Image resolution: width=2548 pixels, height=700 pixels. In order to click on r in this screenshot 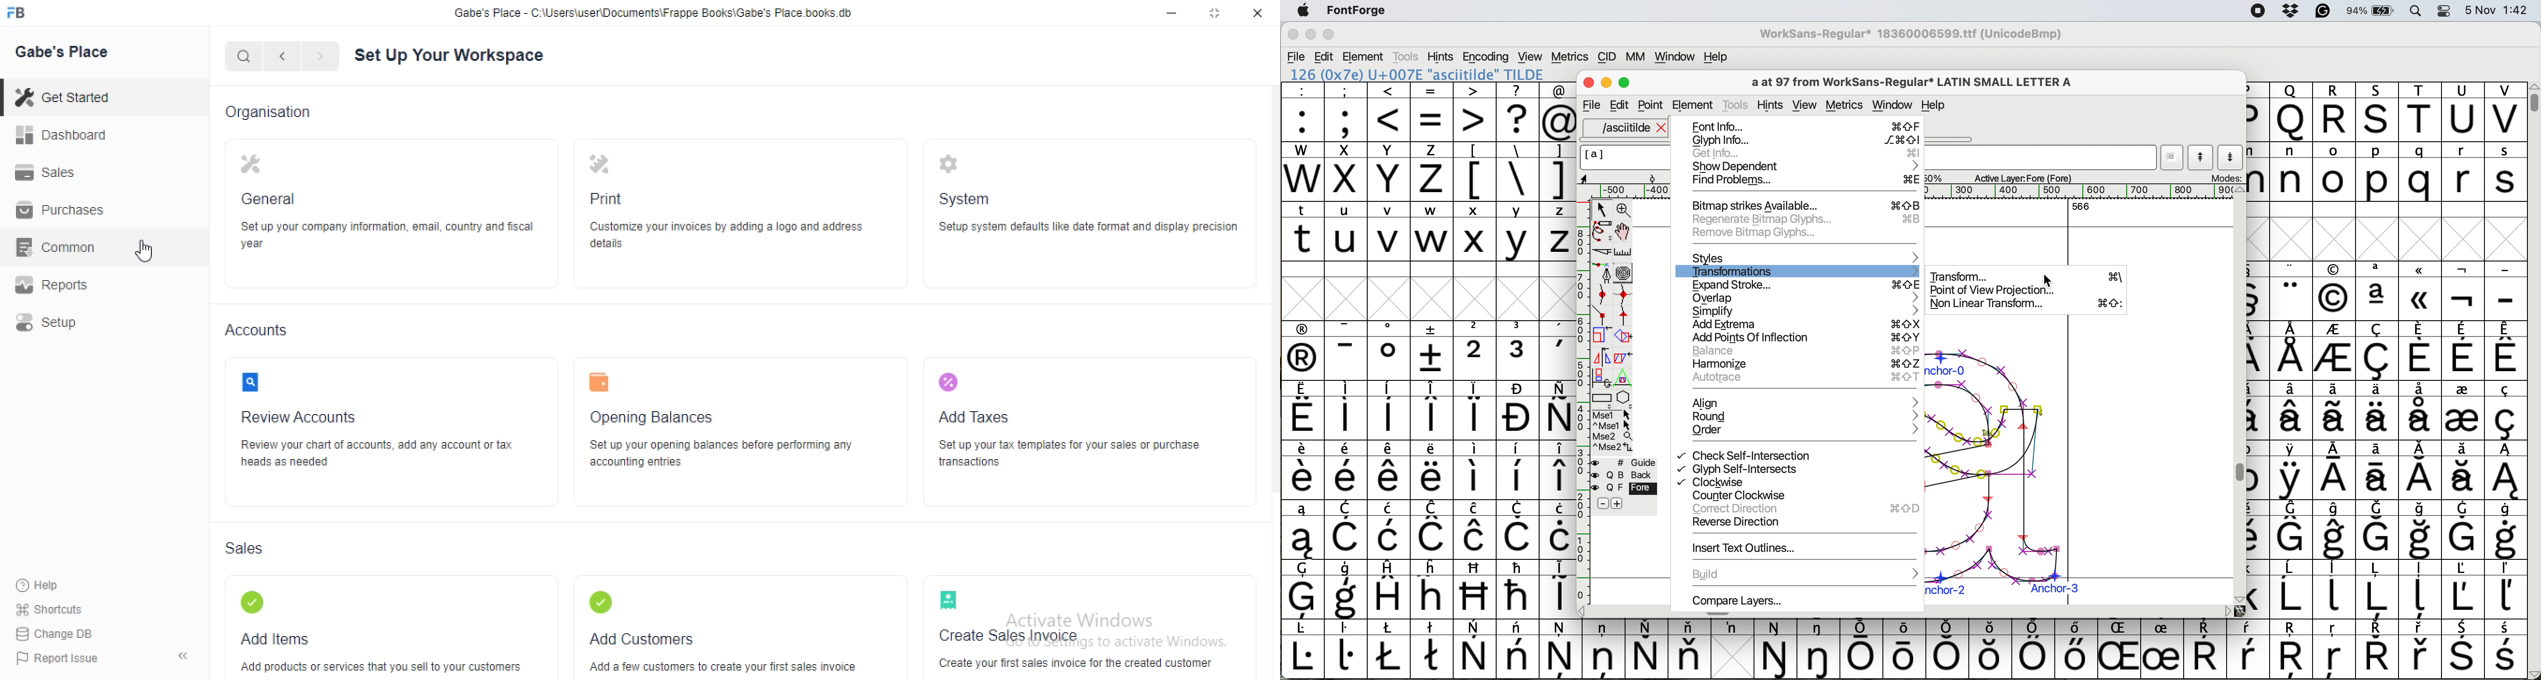, I will do `click(2462, 172)`.